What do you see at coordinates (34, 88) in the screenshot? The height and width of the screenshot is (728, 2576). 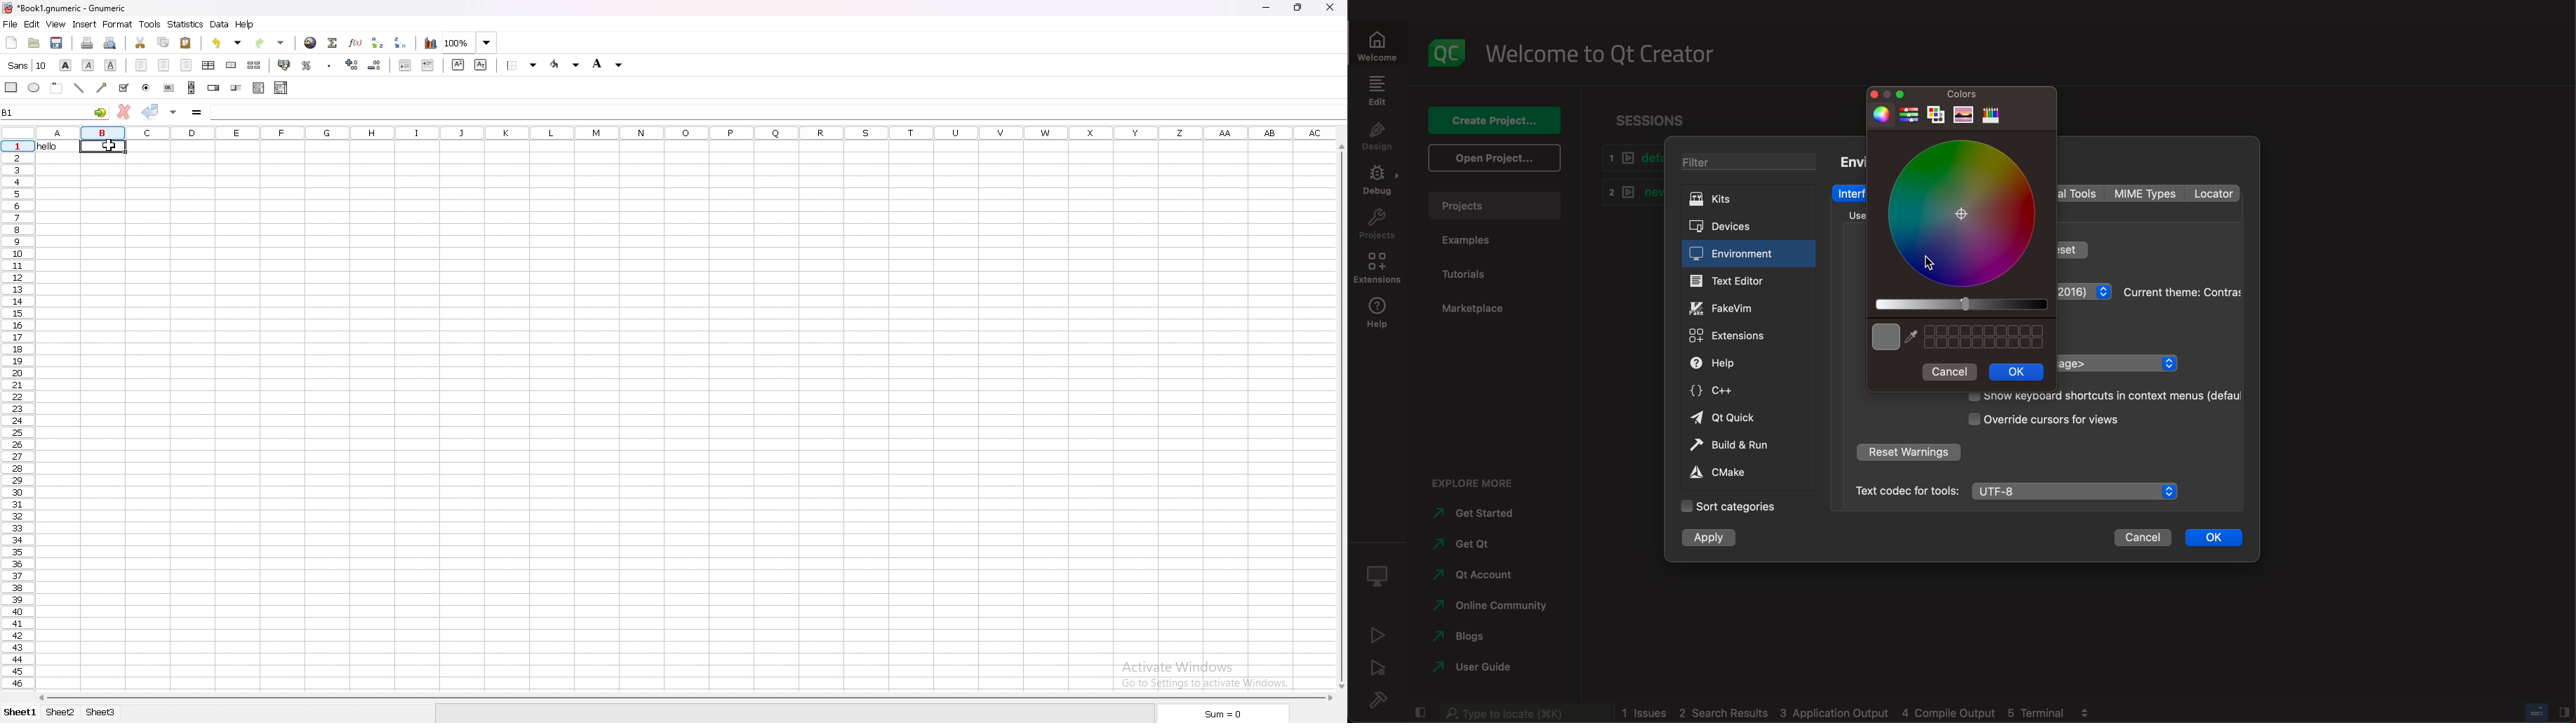 I see `ellipse object` at bounding box center [34, 88].